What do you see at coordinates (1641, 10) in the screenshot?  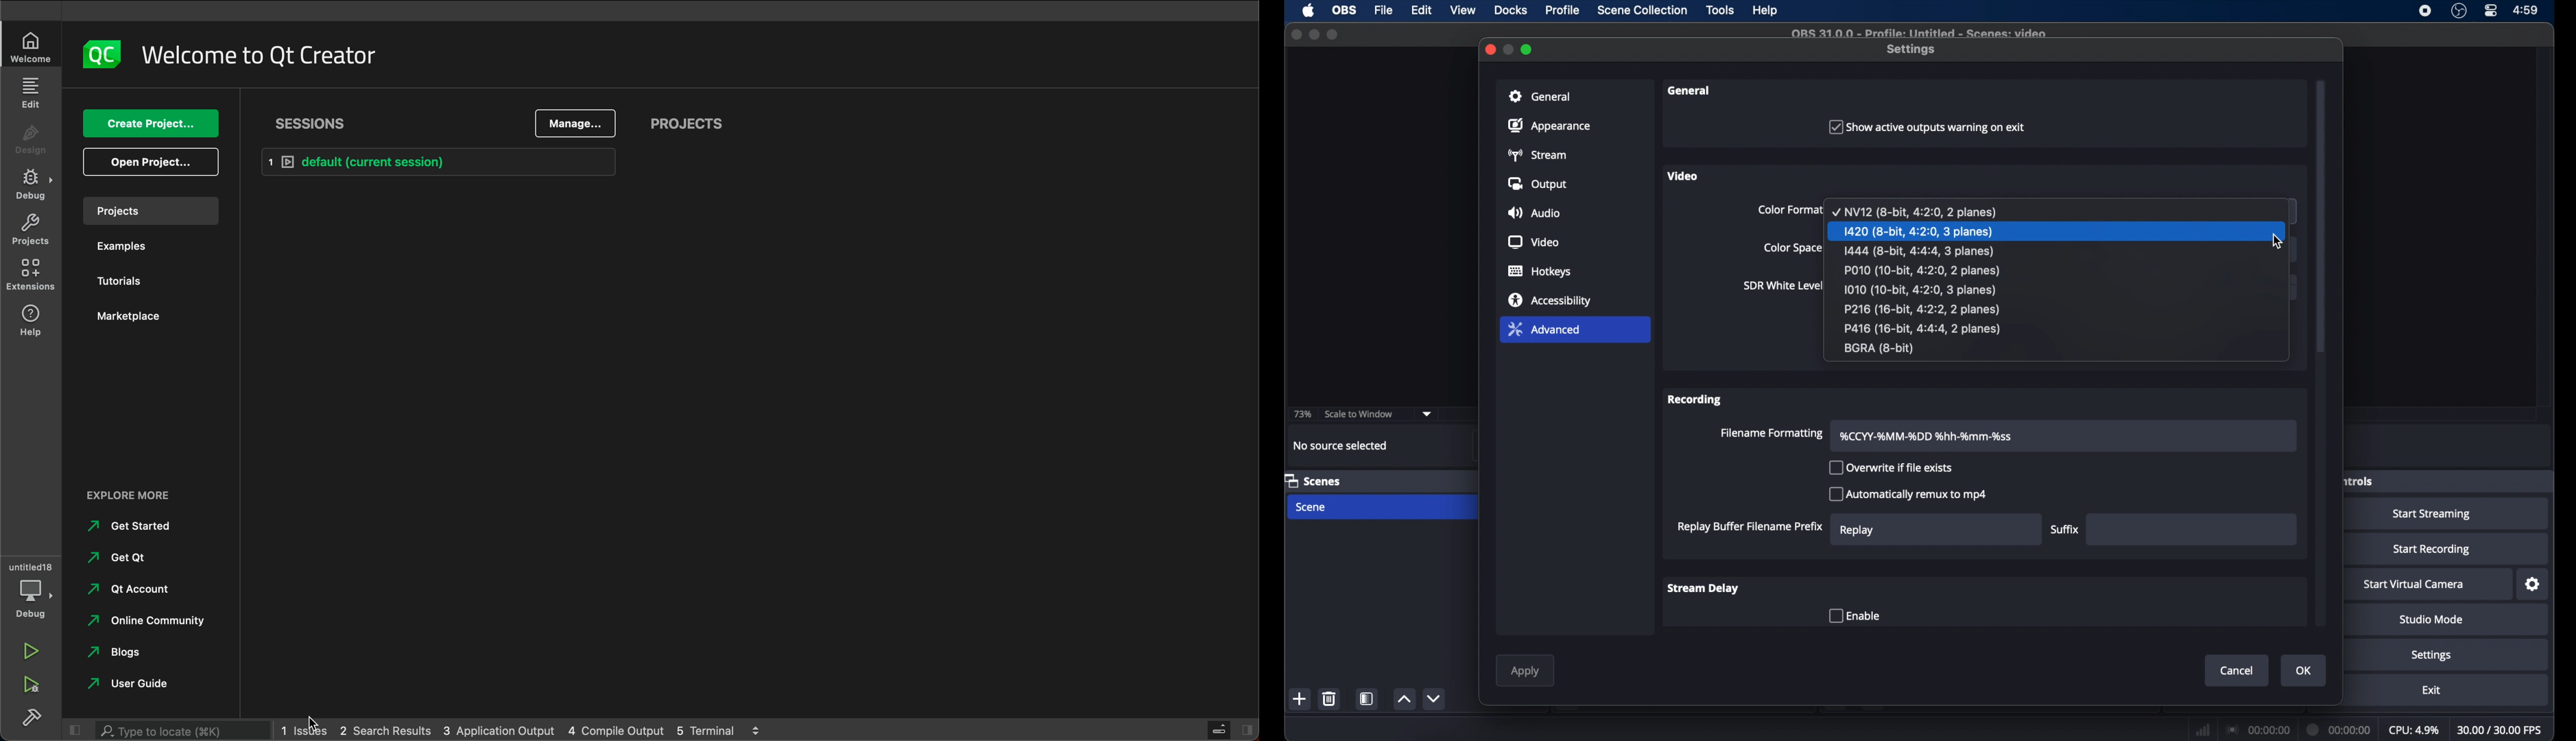 I see `scene collection` at bounding box center [1641, 10].